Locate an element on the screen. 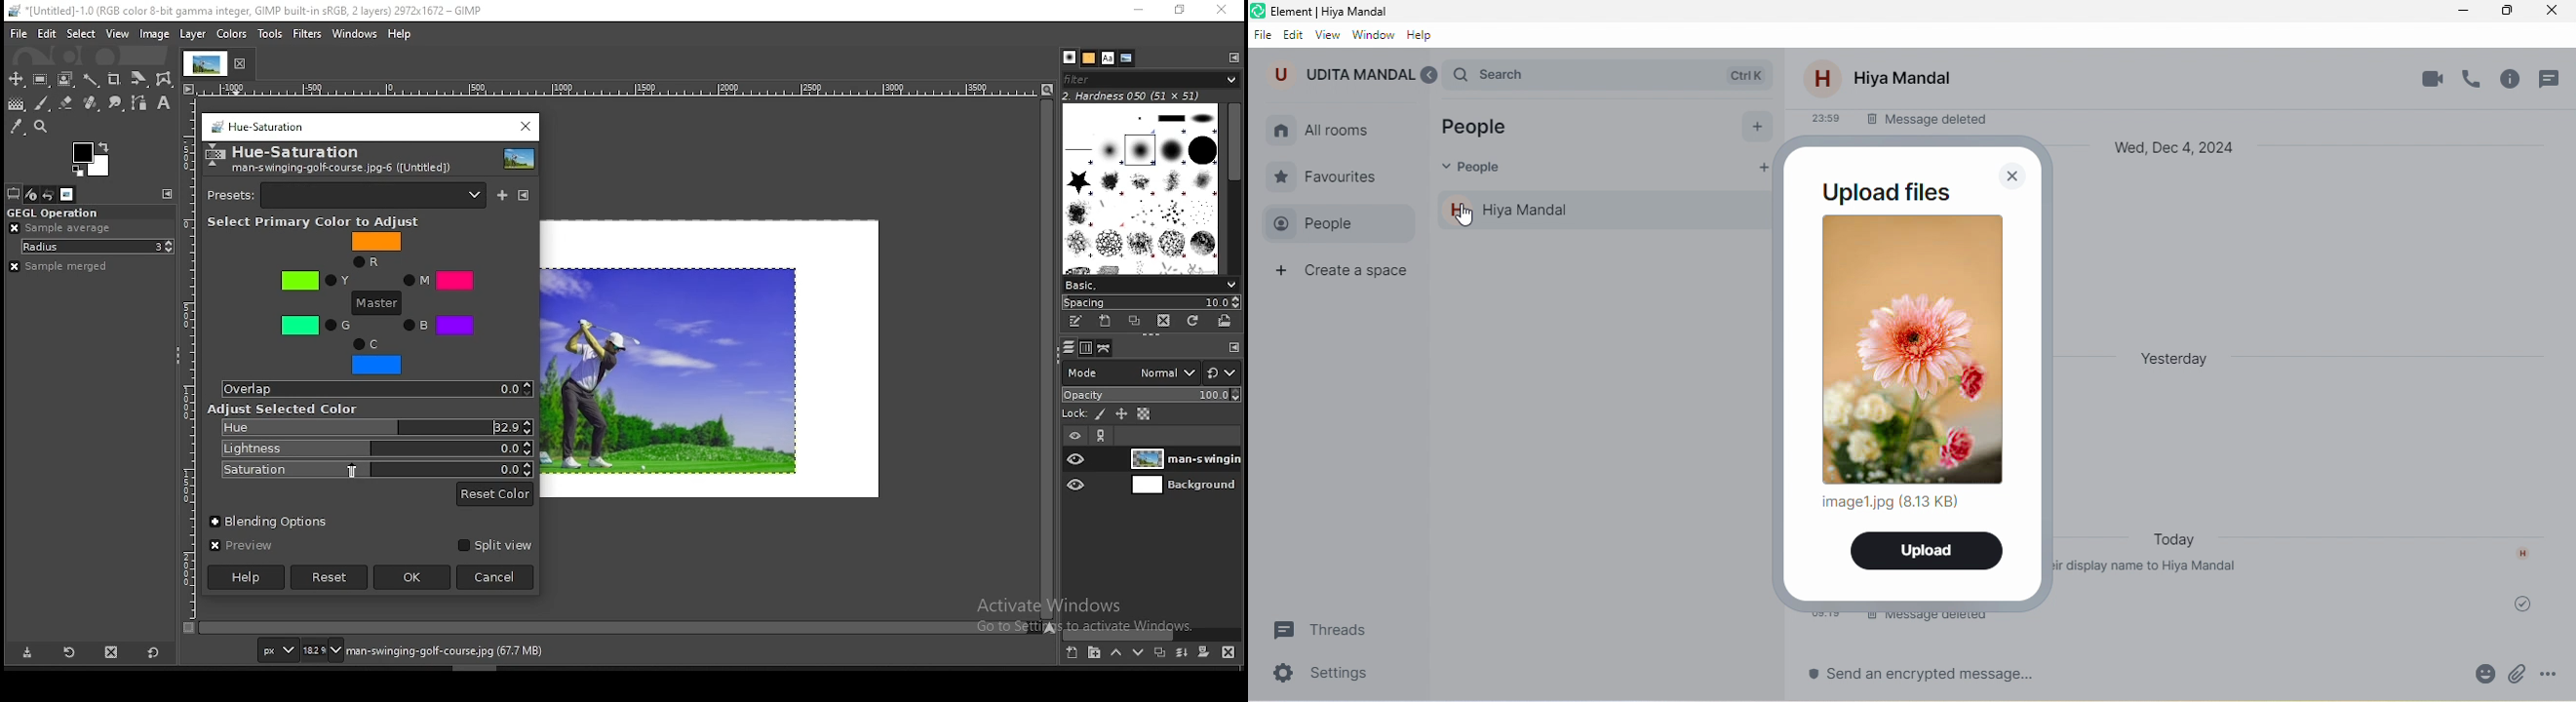 The width and height of the screenshot is (2576, 728). reset color is located at coordinates (495, 494).